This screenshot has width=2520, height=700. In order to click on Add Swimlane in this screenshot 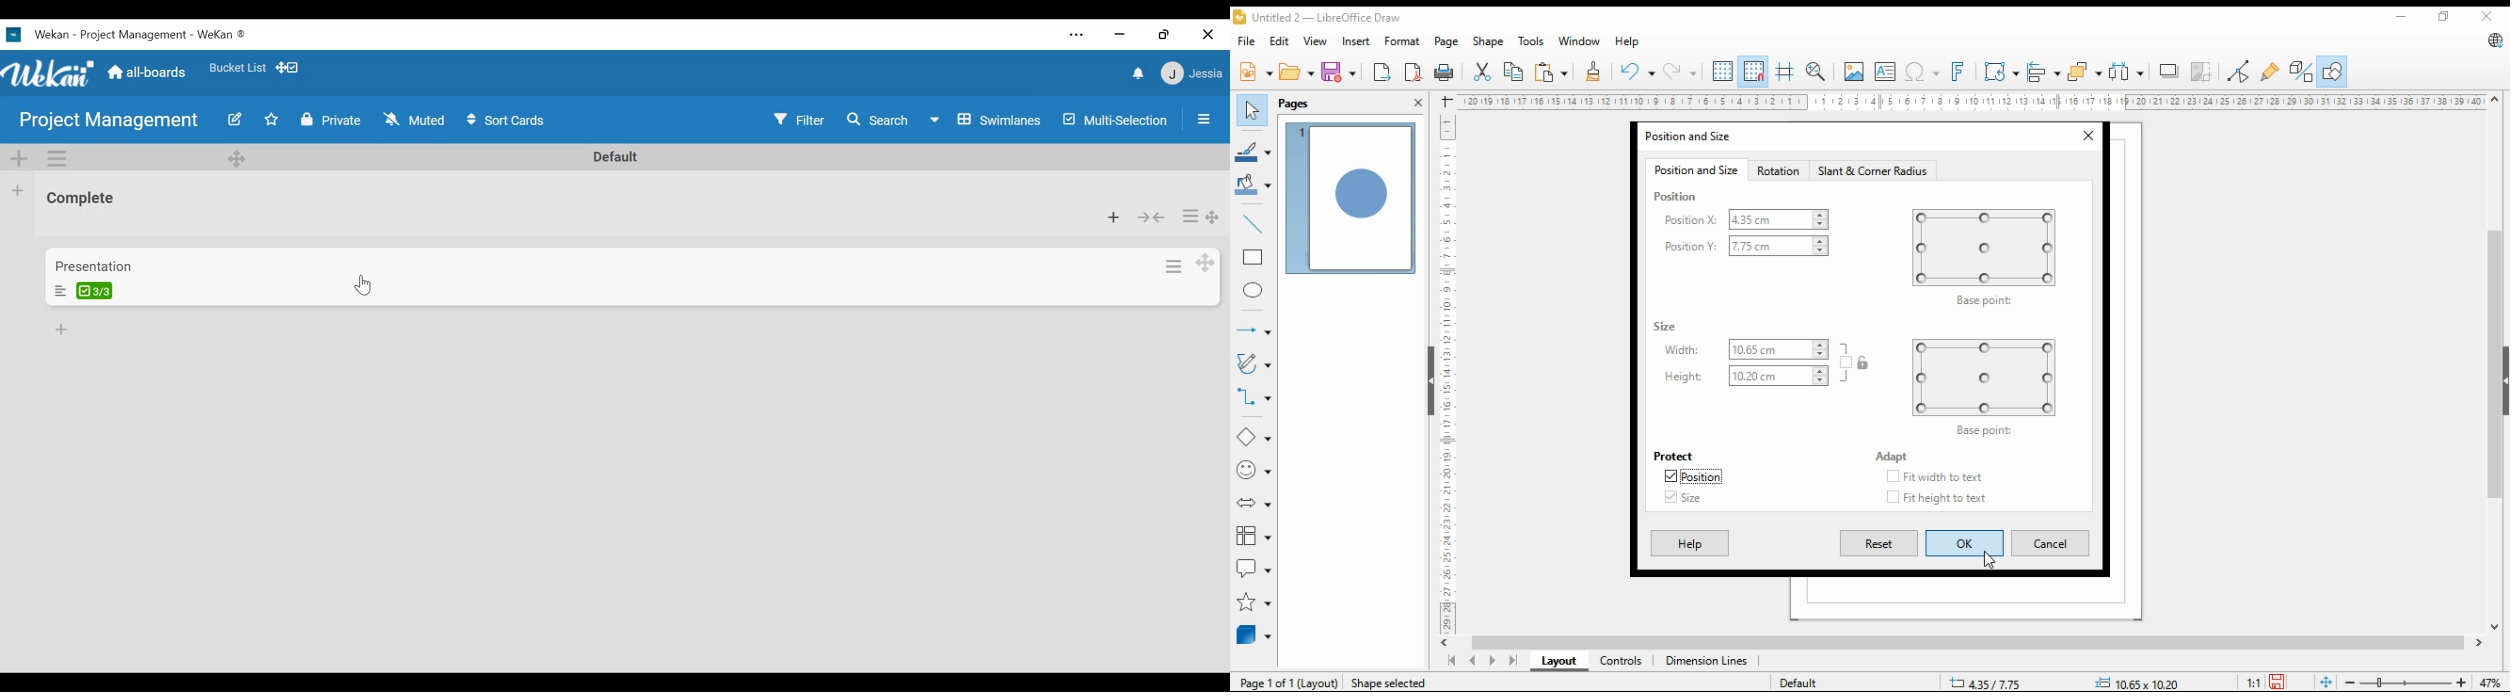, I will do `click(17, 158)`.